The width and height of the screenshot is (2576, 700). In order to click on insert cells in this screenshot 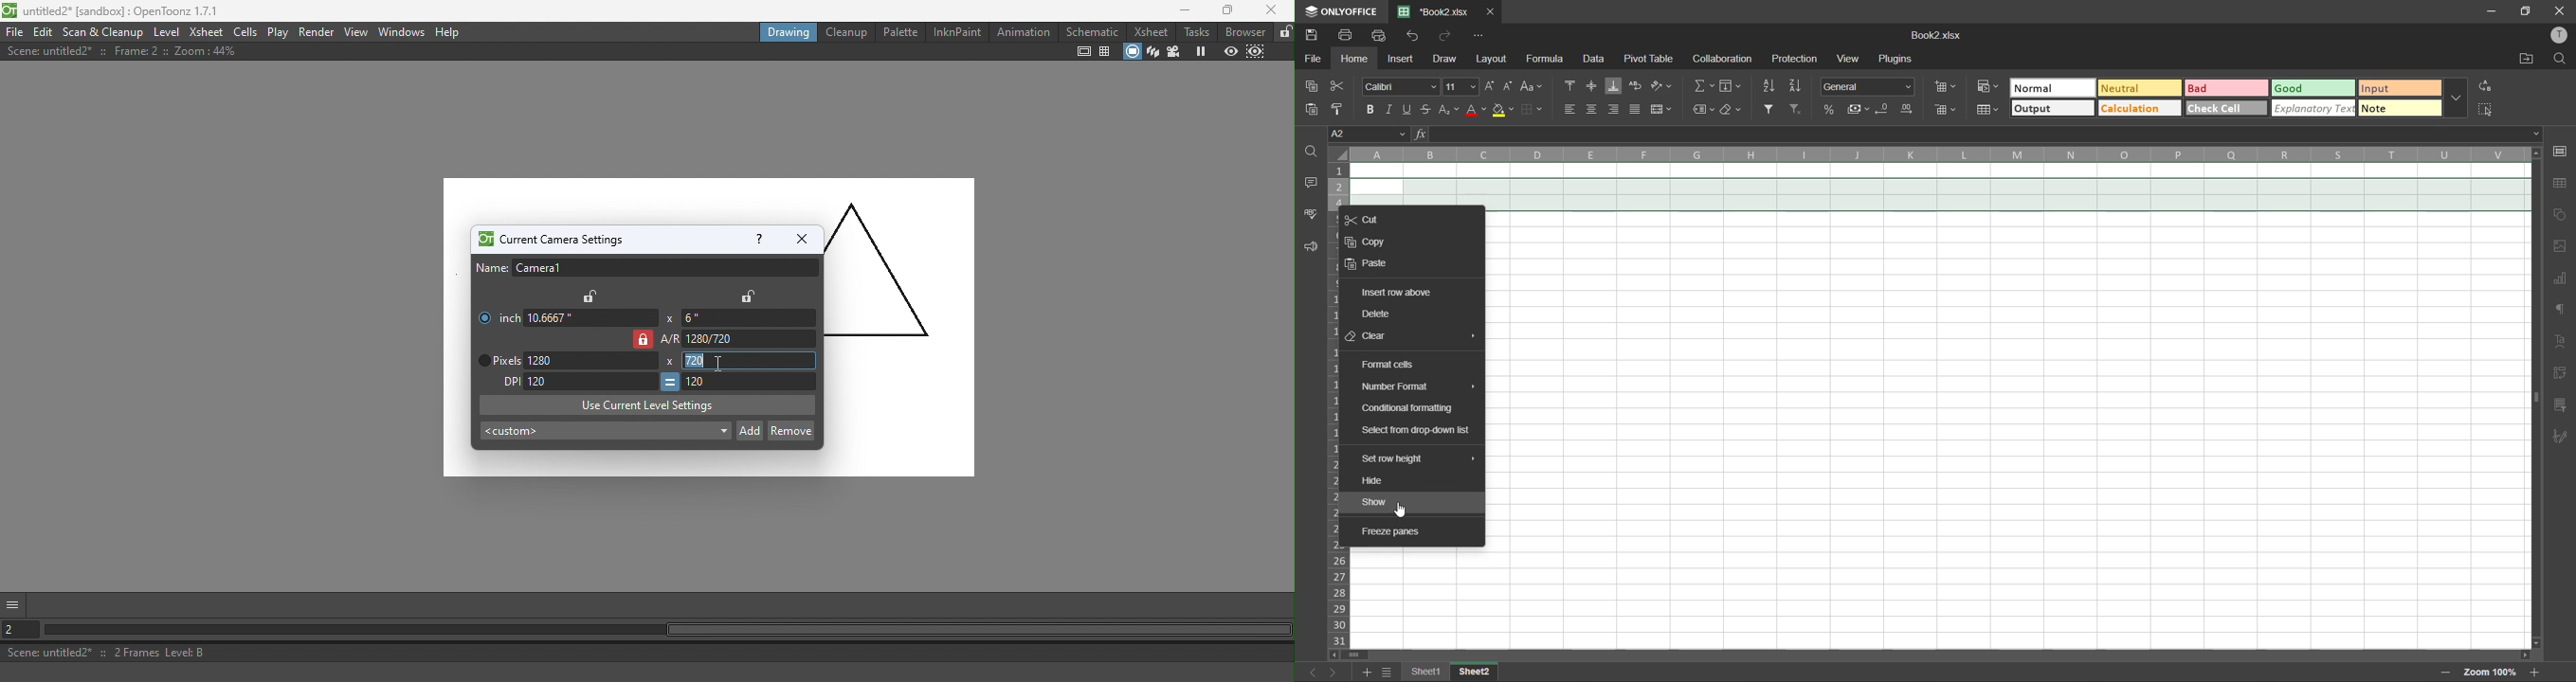, I will do `click(1947, 85)`.